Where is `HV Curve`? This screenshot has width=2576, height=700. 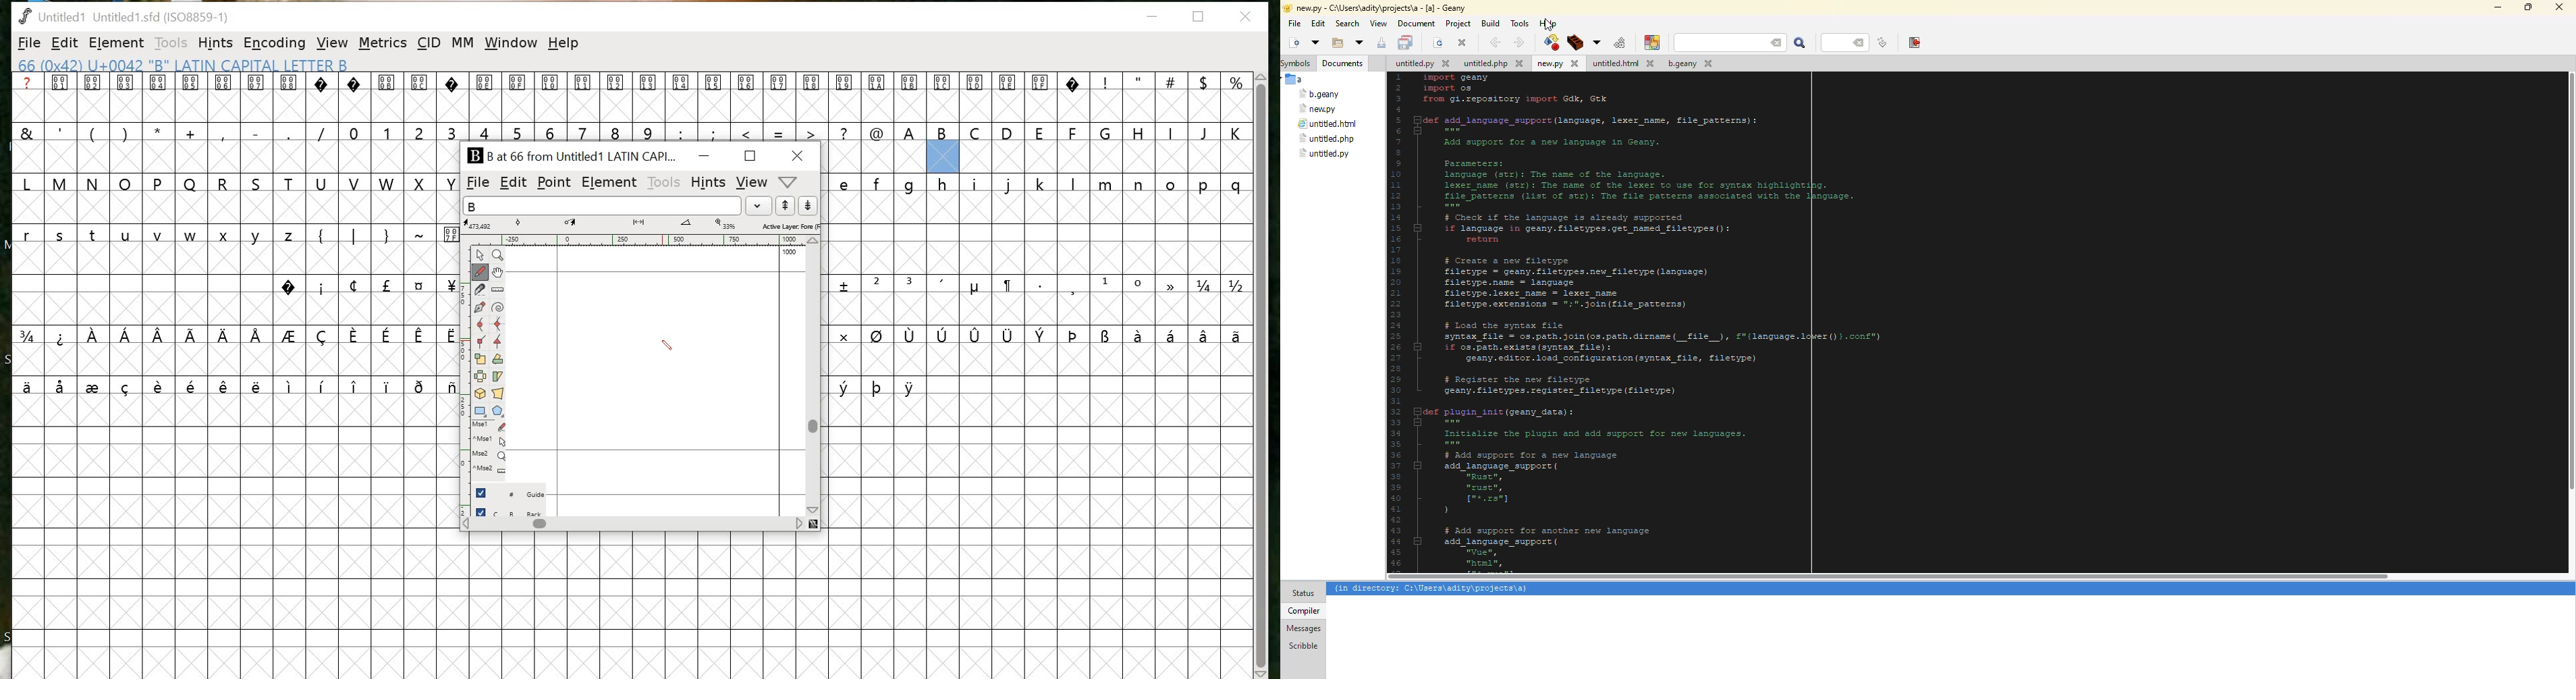
HV Curve is located at coordinates (499, 325).